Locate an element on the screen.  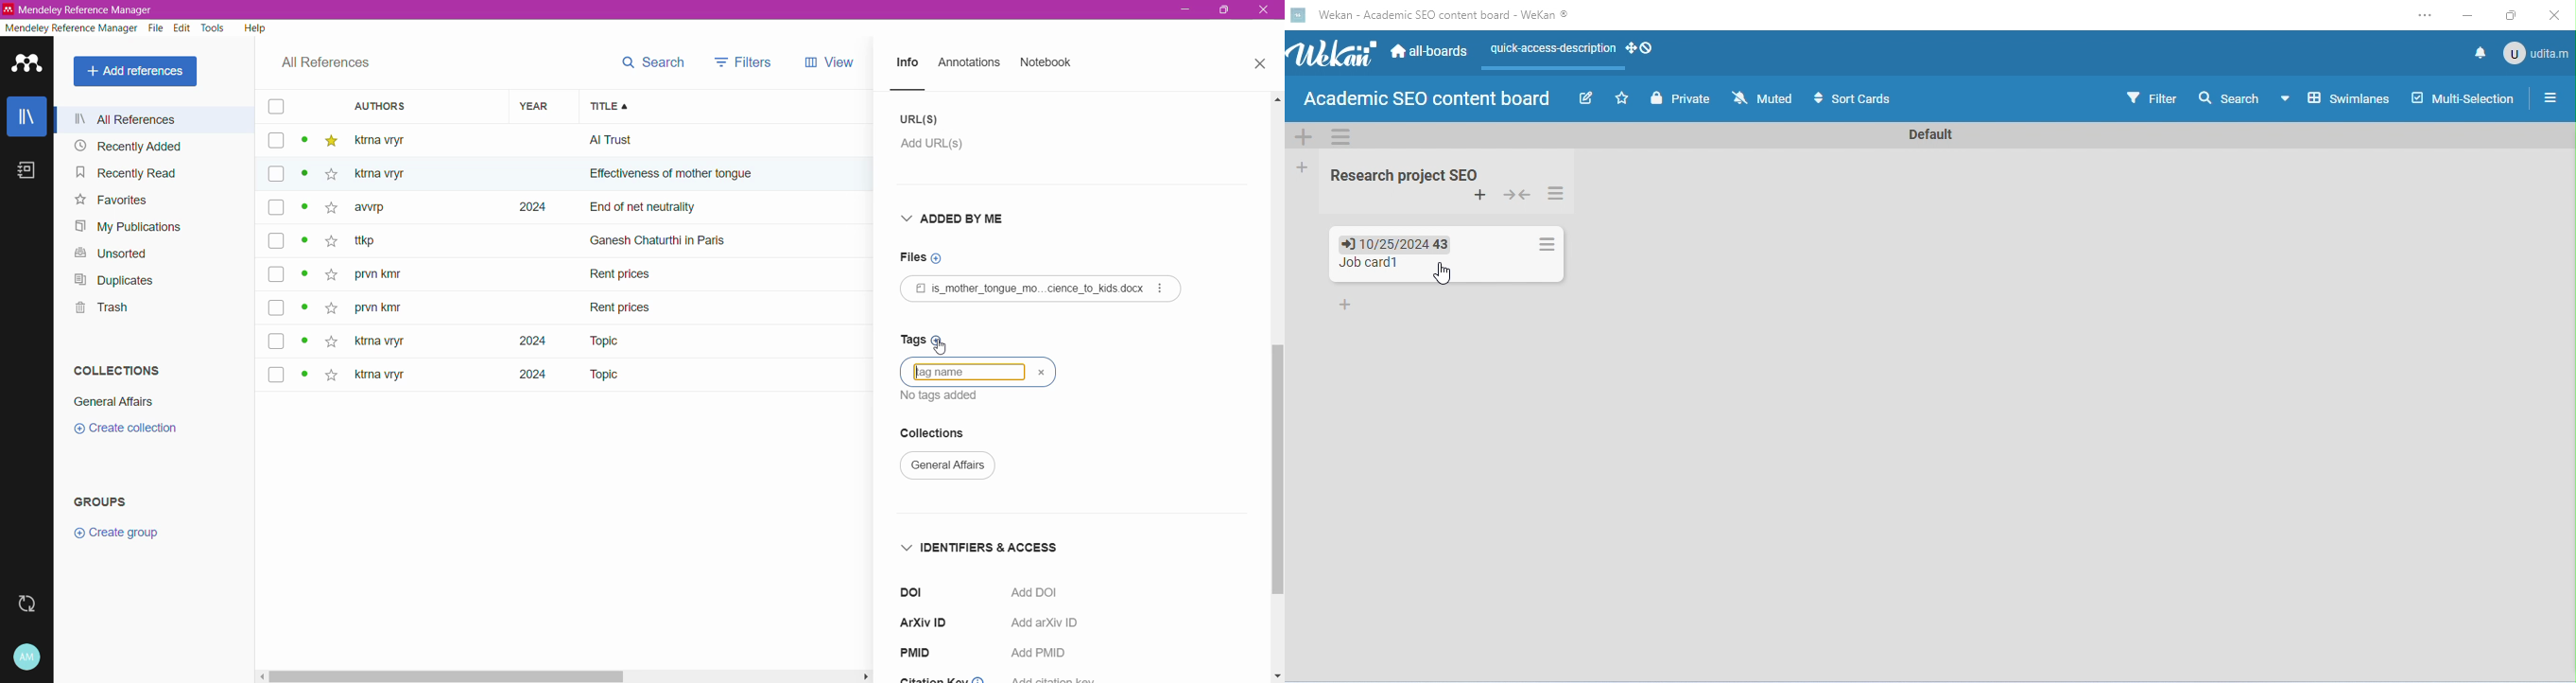
box is located at coordinates (277, 309).